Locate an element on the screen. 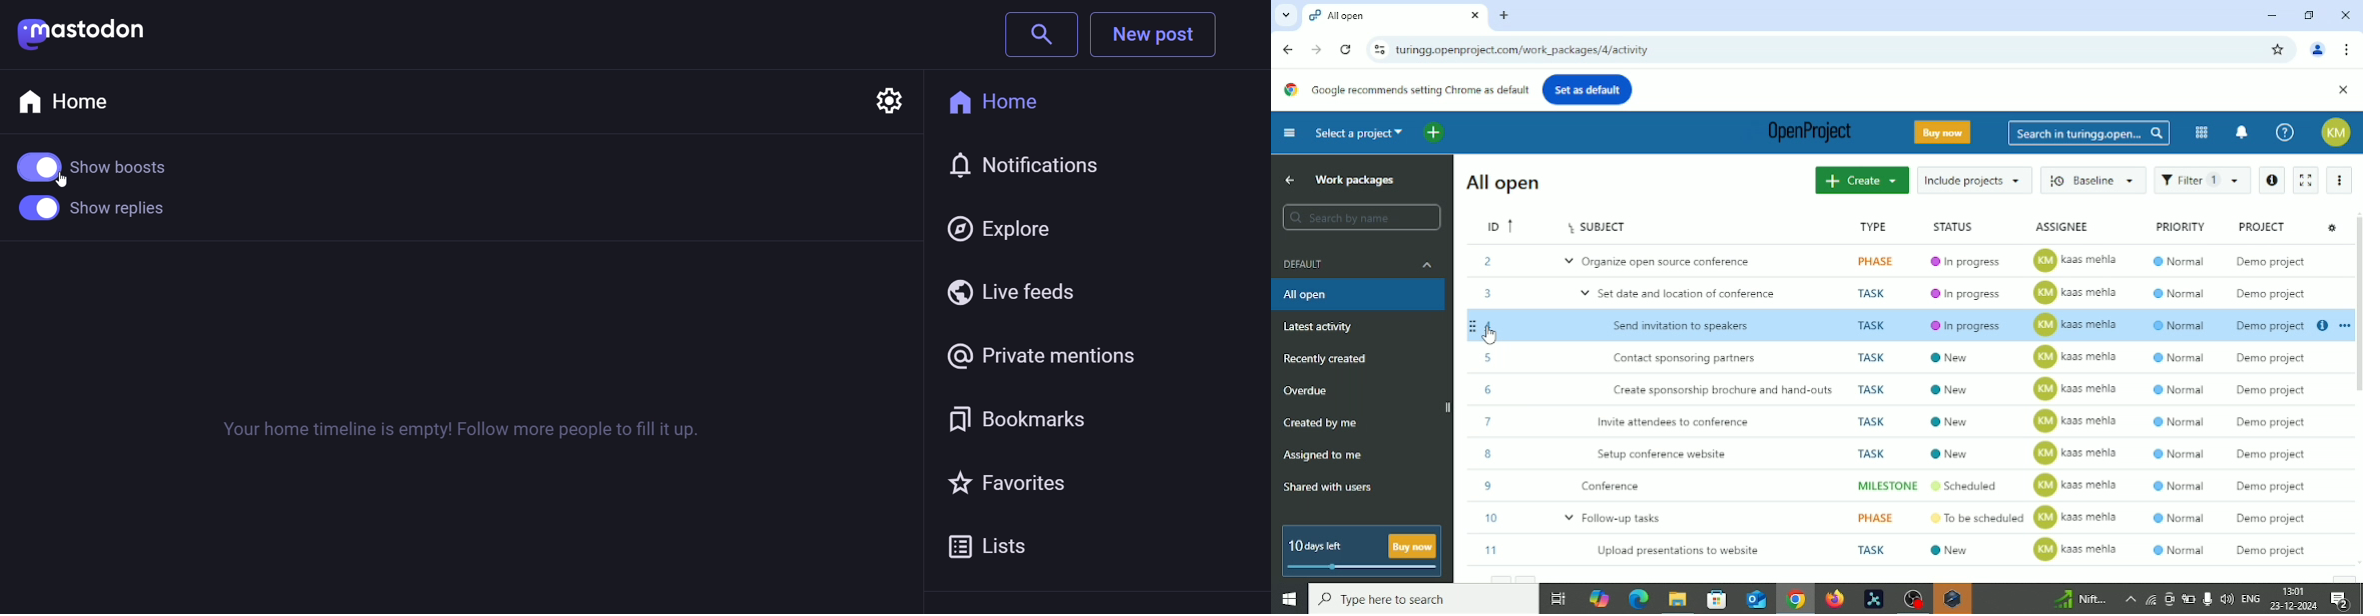 This screenshot has width=2380, height=616. To notification center is located at coordinates (2242, 130).